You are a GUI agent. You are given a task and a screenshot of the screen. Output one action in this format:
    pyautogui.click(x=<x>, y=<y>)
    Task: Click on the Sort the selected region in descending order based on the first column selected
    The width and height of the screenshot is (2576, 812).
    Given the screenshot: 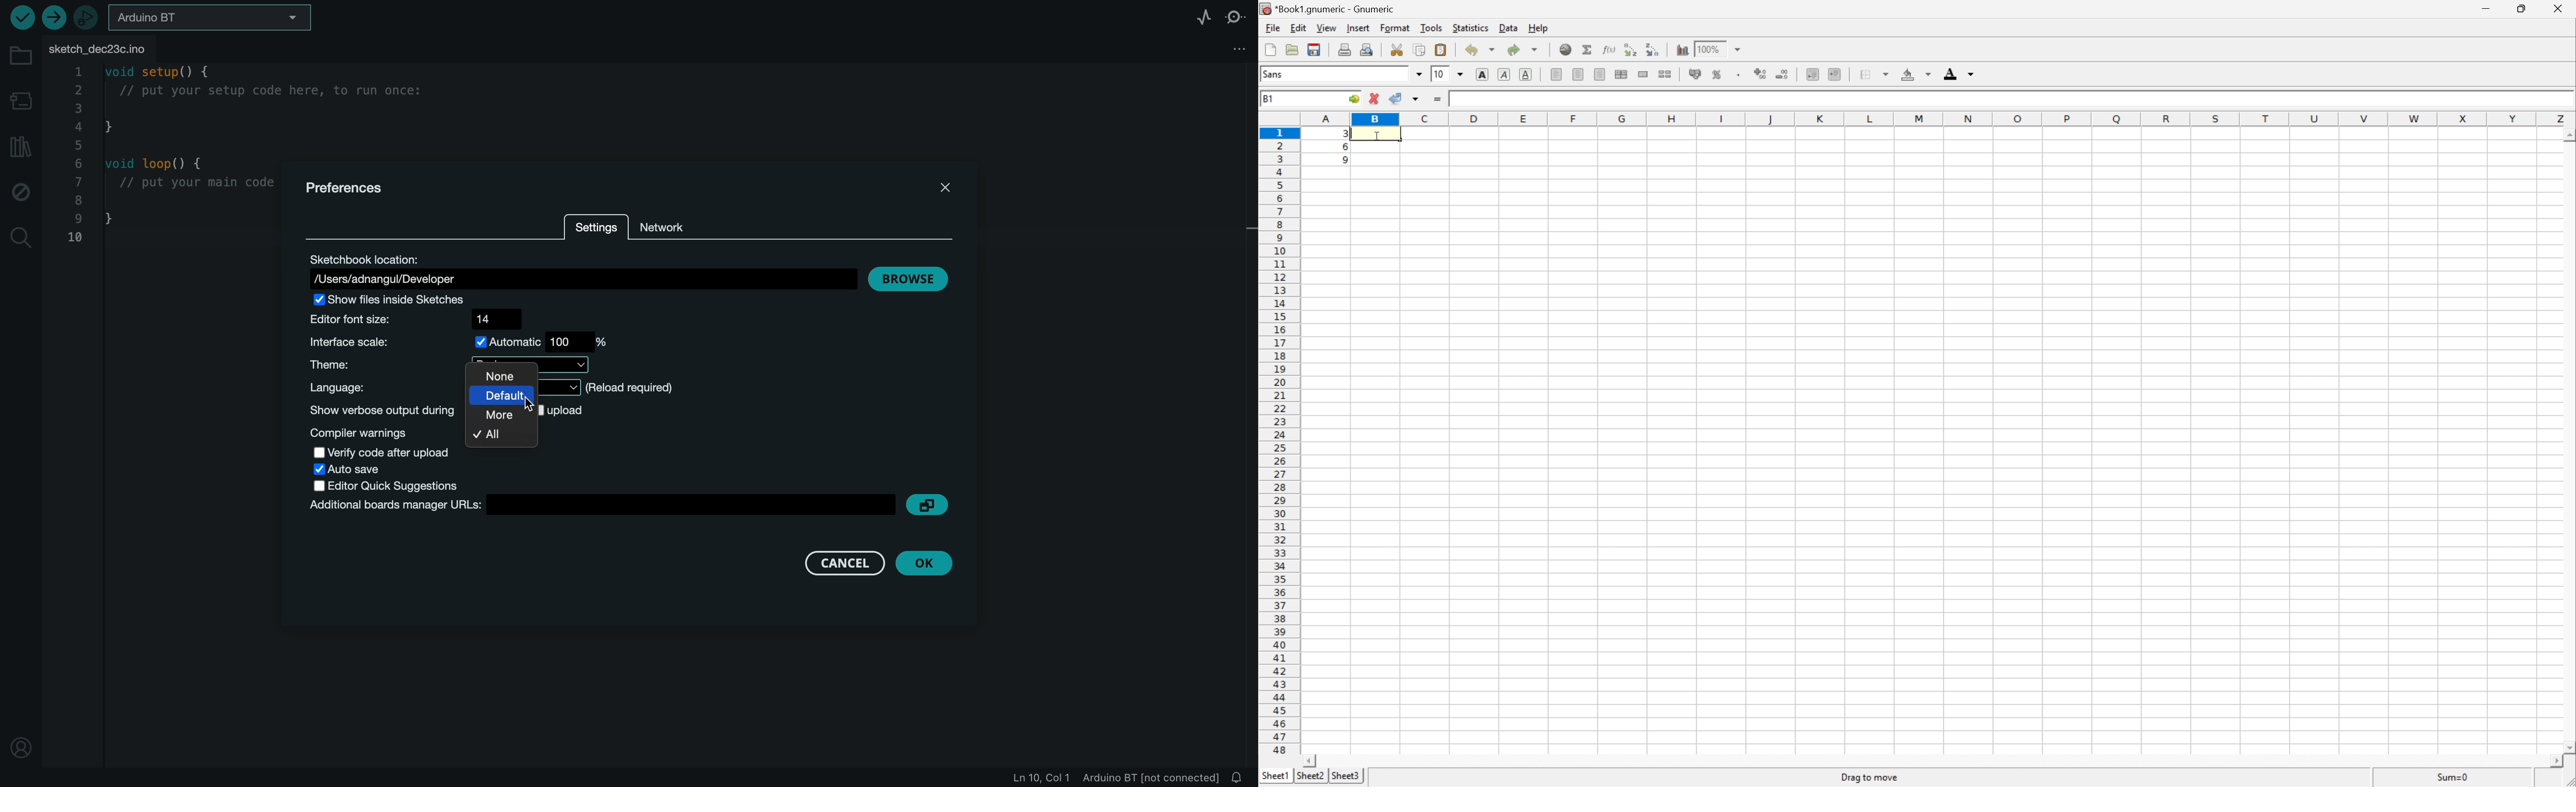 What is the action you would take?
    pyautogui.click(x=1629, y=48)
    